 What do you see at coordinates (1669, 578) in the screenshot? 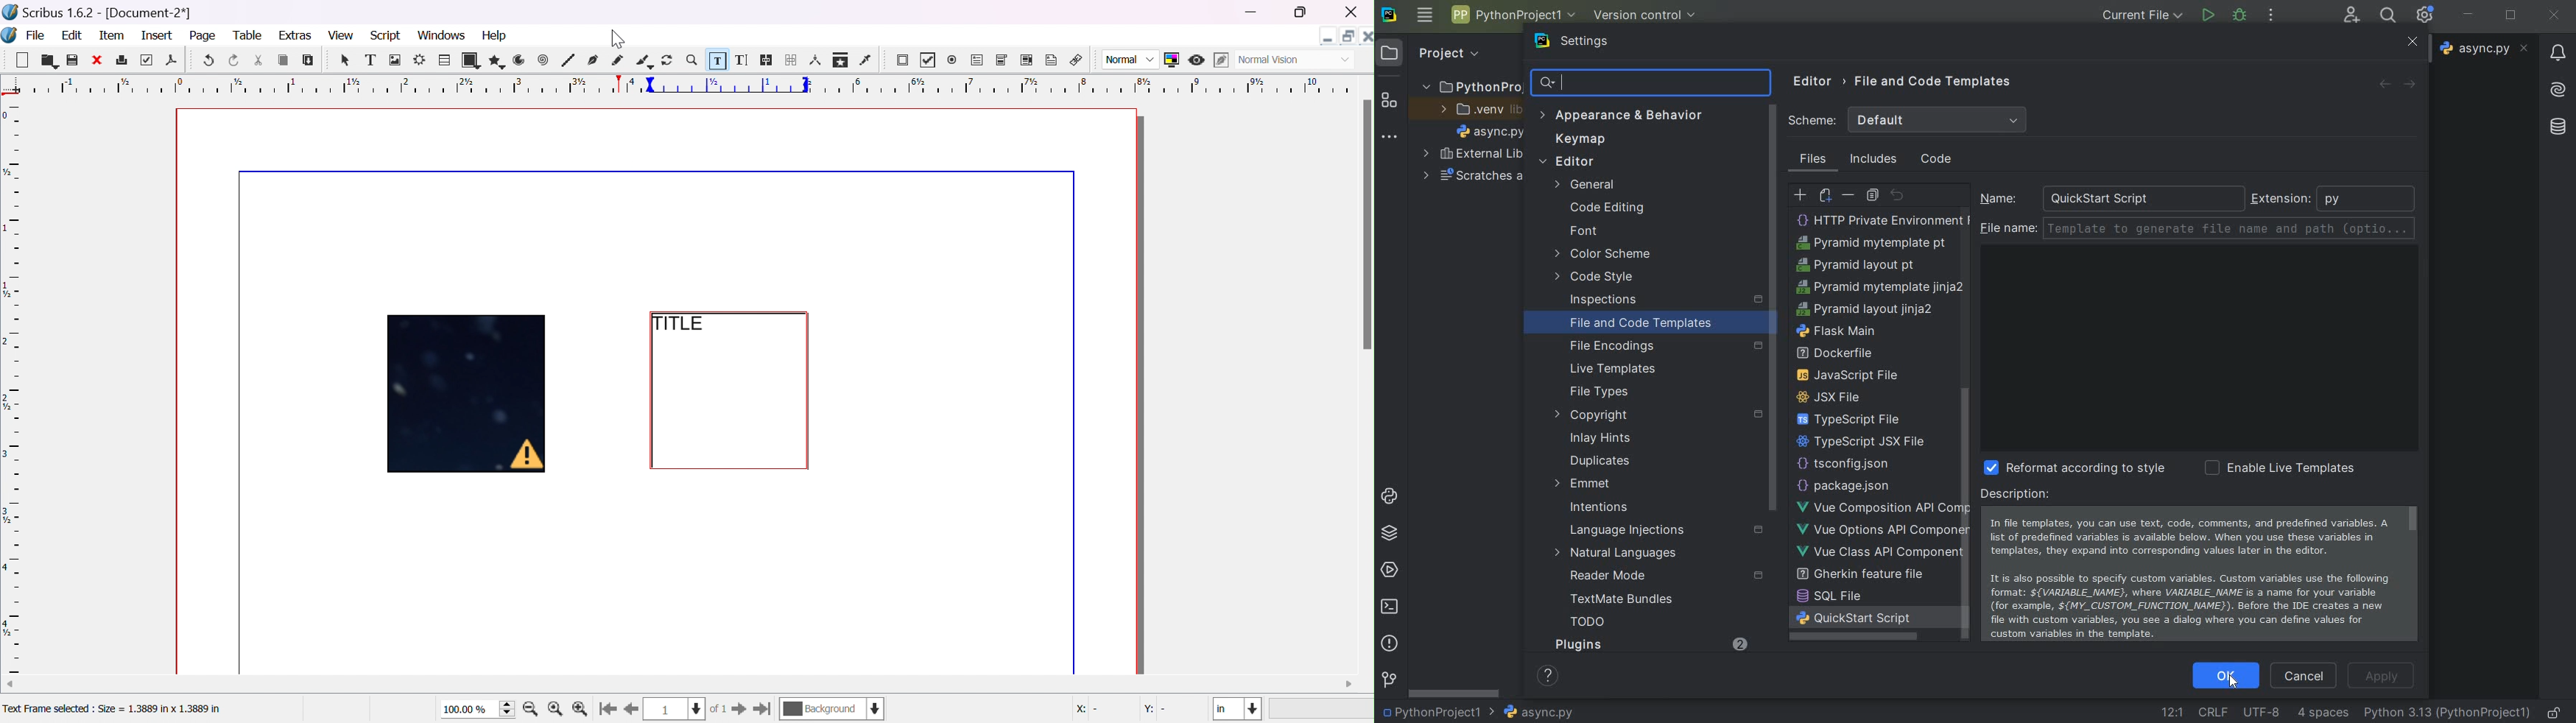
I see `reader mode` at bounding box center [1669, 578].